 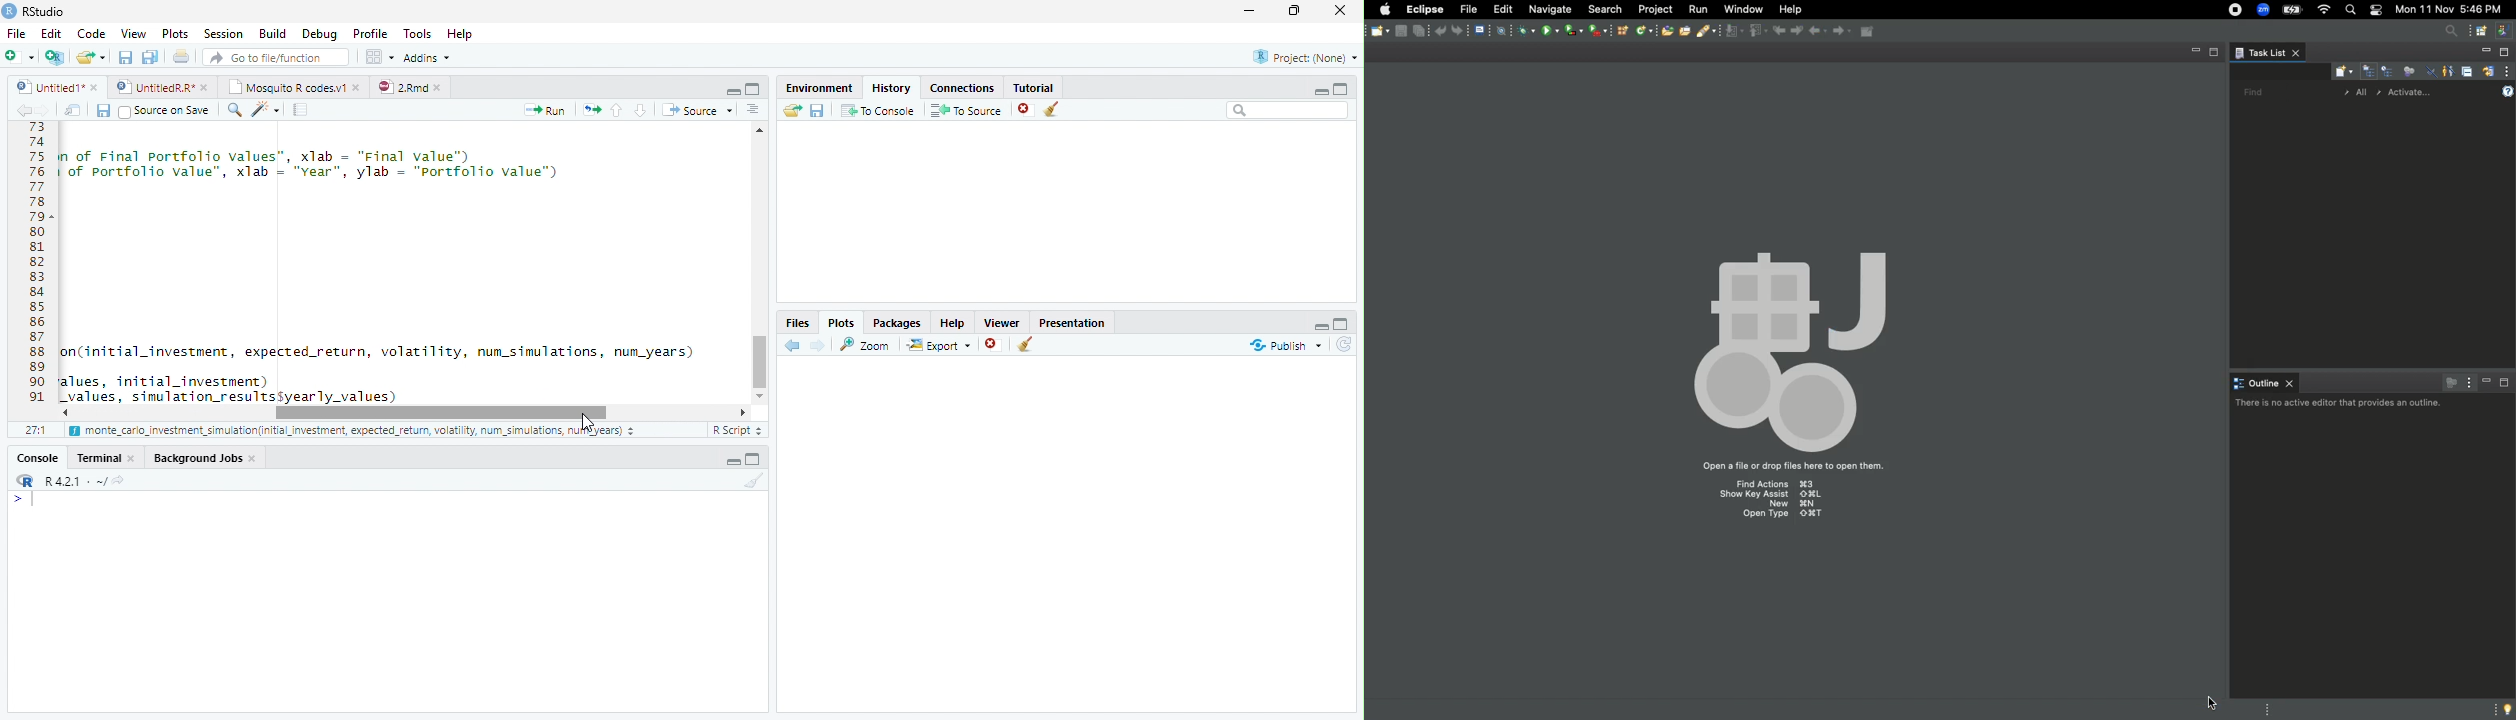 What do you see at coordinates (222, 33) in the screenshot?
I see `Session` at bounding box center [222, 33].